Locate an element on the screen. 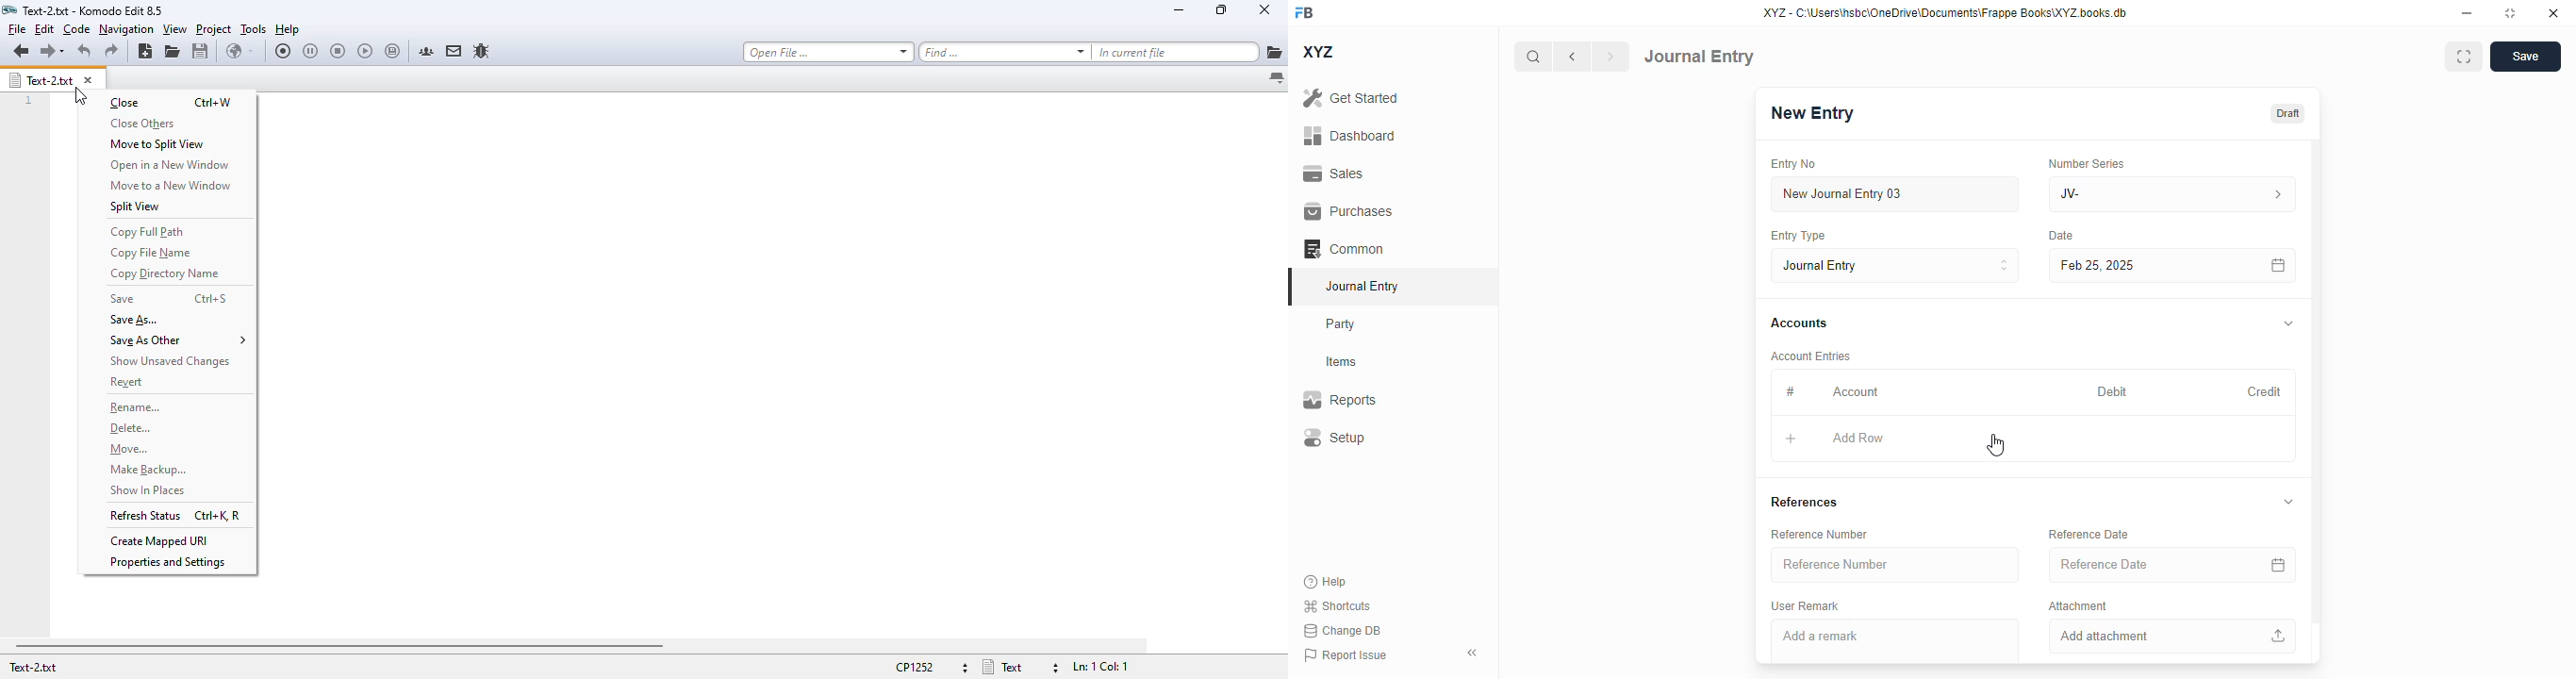 The width and height of the screenshot is (2576, 700). XYZ - C:\Users\hsbc\OneDrive\Documents\Frappe Books\XYZ books.db is located at coordinates (1945, 12).